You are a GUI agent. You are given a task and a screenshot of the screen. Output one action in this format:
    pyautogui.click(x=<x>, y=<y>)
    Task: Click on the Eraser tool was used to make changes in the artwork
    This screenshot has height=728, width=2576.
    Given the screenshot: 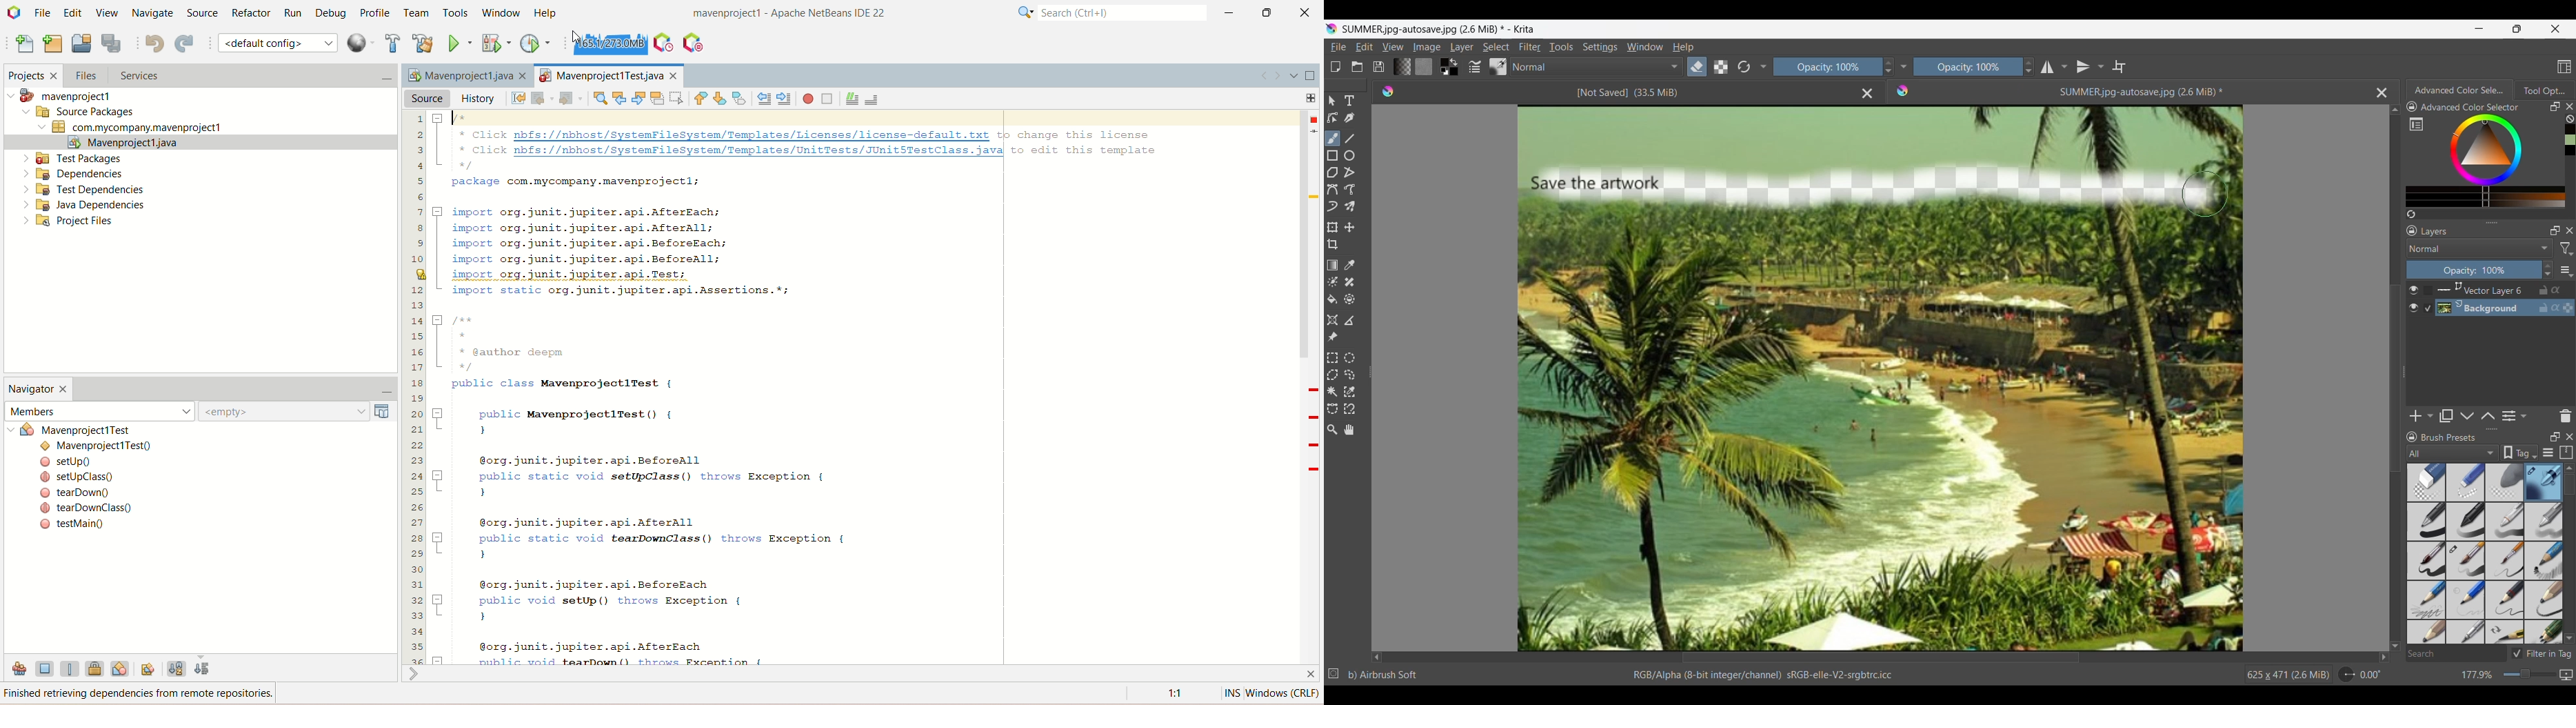 What is the action you would take?
    pyautogui.click(x=1881, y=378)
    